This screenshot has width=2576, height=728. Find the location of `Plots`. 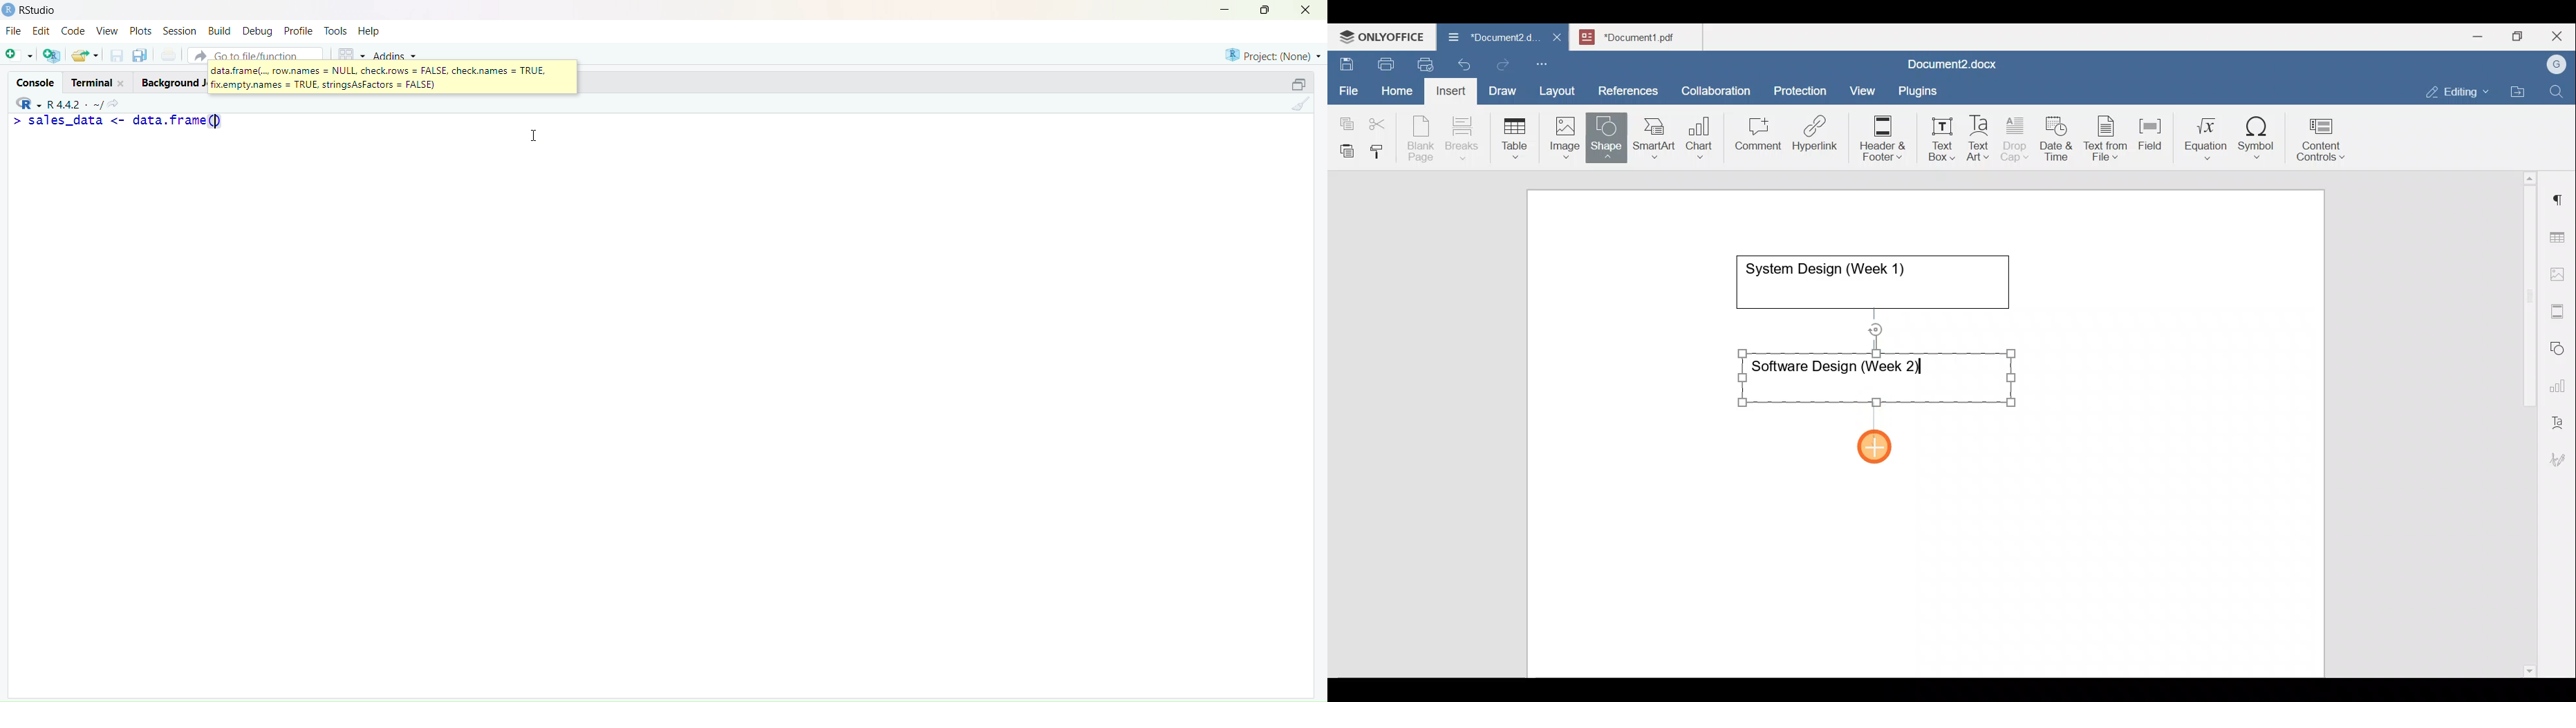

Plots is located at coordinates (140, 29).